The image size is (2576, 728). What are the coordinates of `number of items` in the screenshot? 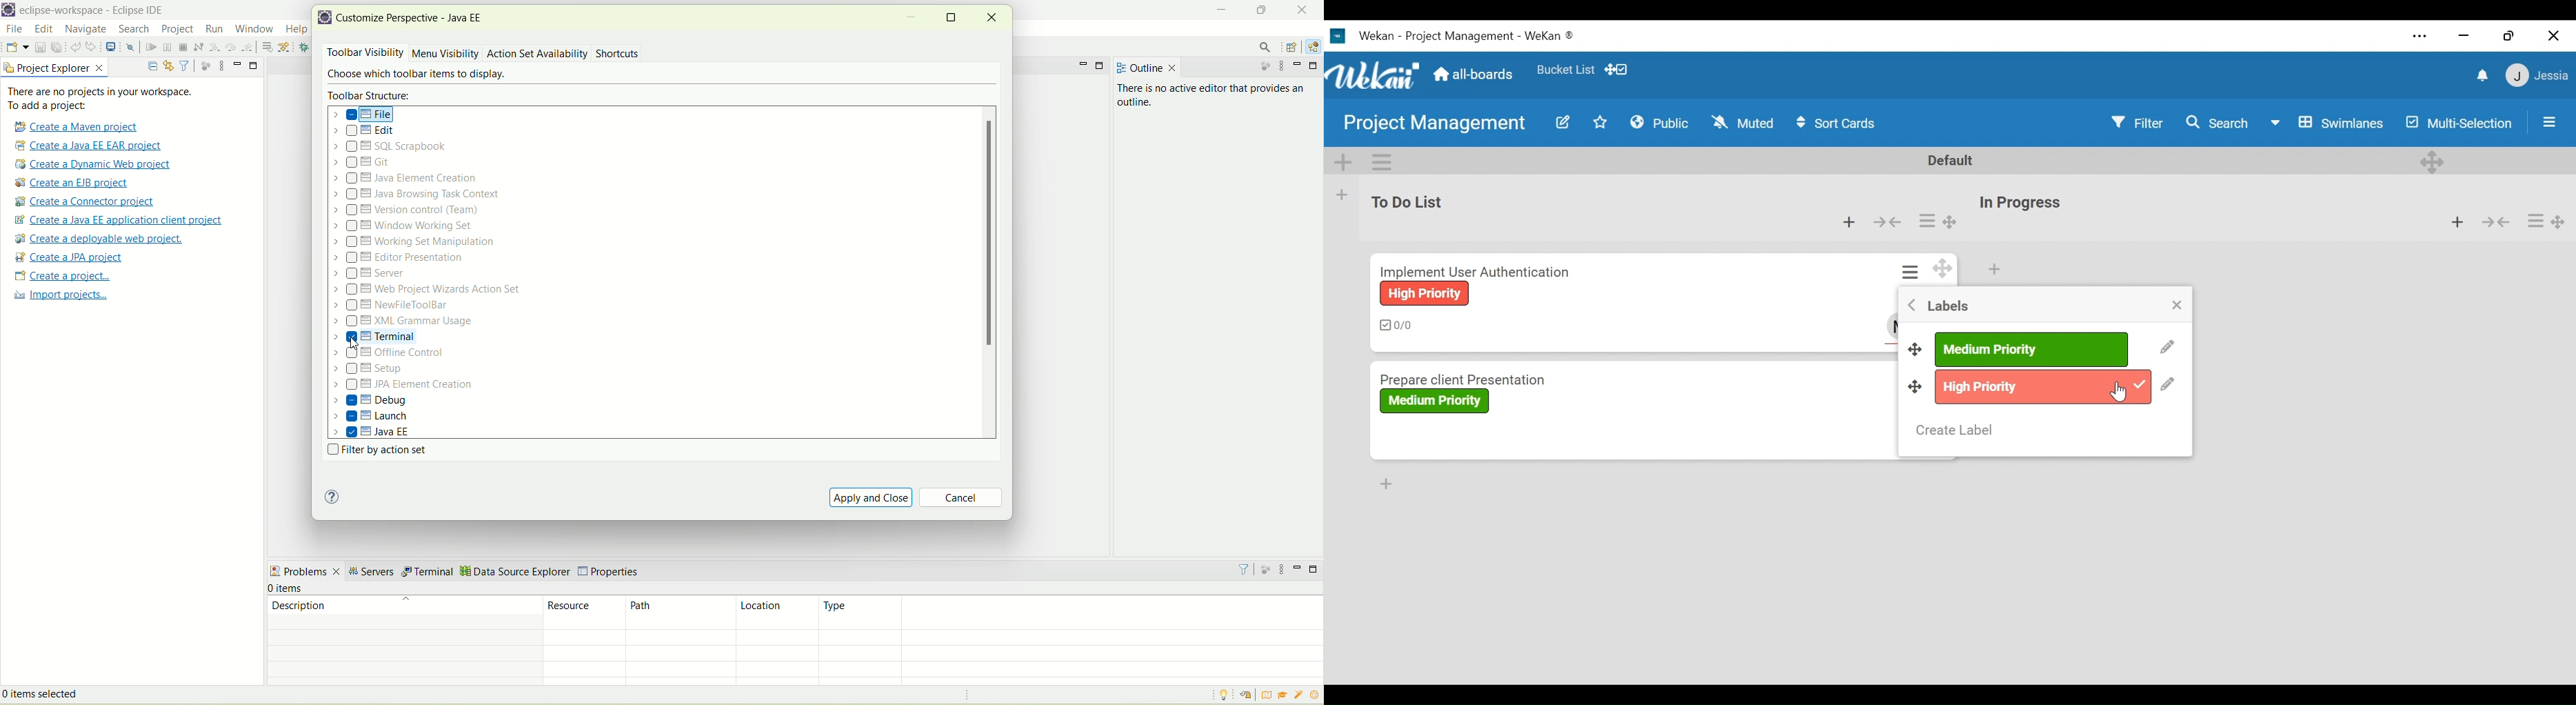 It's located at (296, 588).